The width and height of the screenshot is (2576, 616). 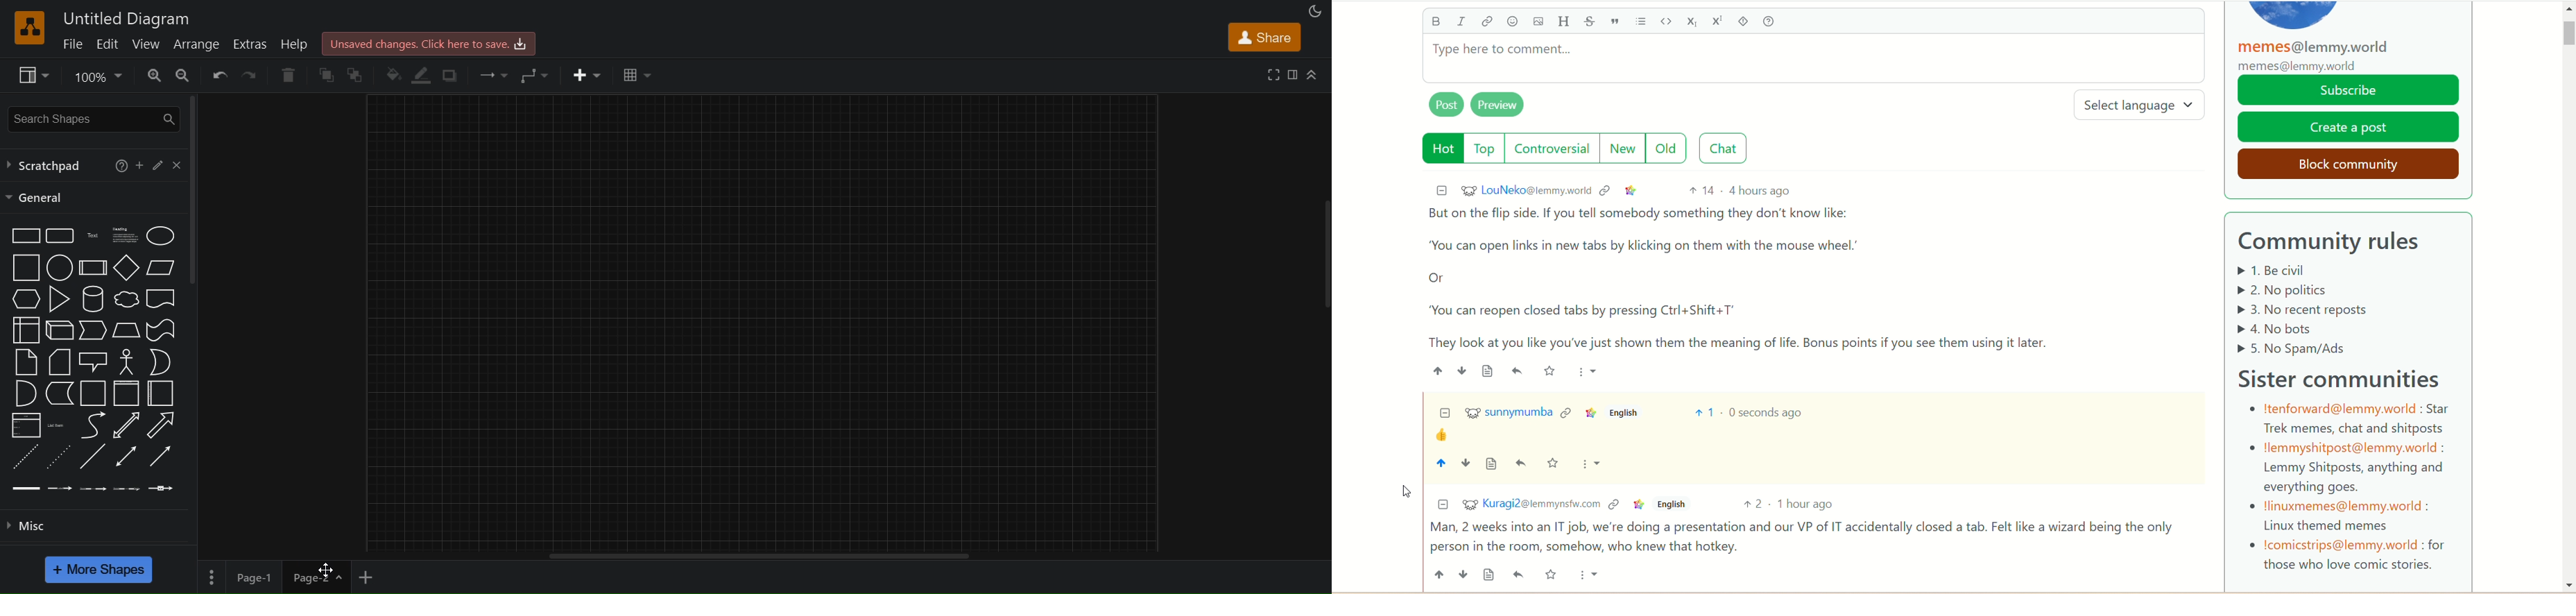 I want to click on comment of LouNeko, so click(x=1751, y=278).